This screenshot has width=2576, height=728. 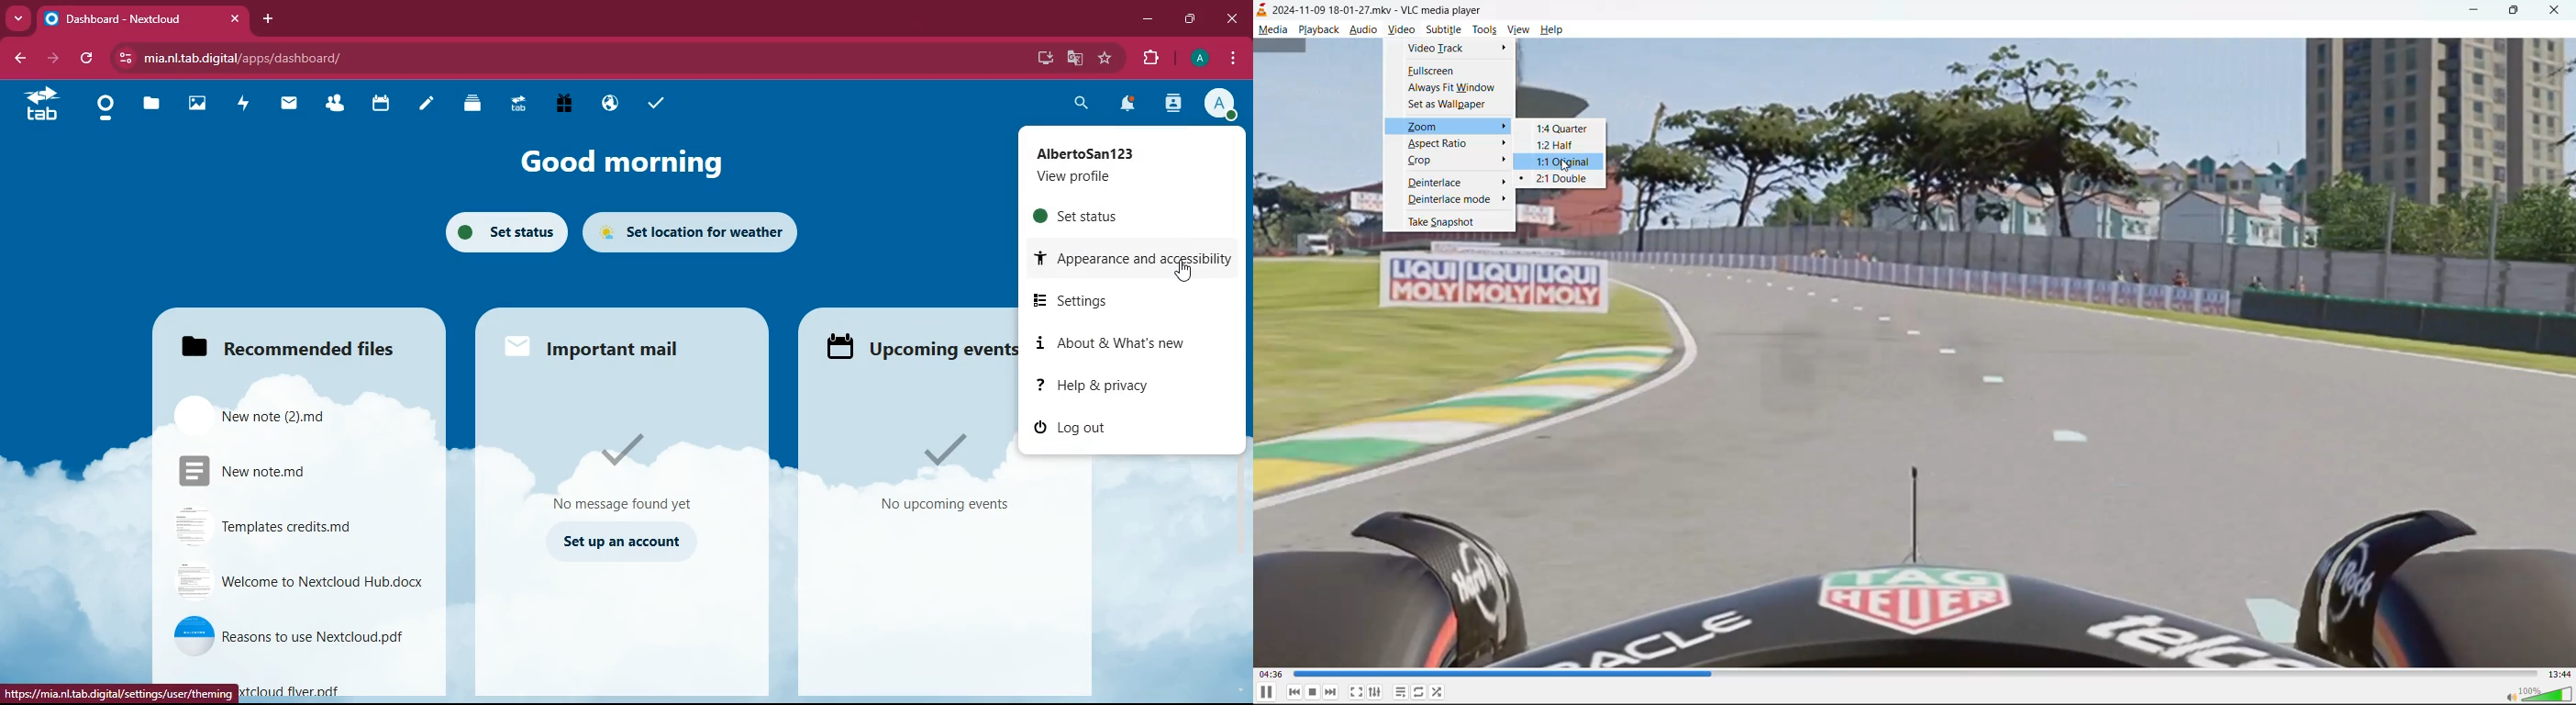 I want to click on pointing cursor, so click(x=1183, y=271).